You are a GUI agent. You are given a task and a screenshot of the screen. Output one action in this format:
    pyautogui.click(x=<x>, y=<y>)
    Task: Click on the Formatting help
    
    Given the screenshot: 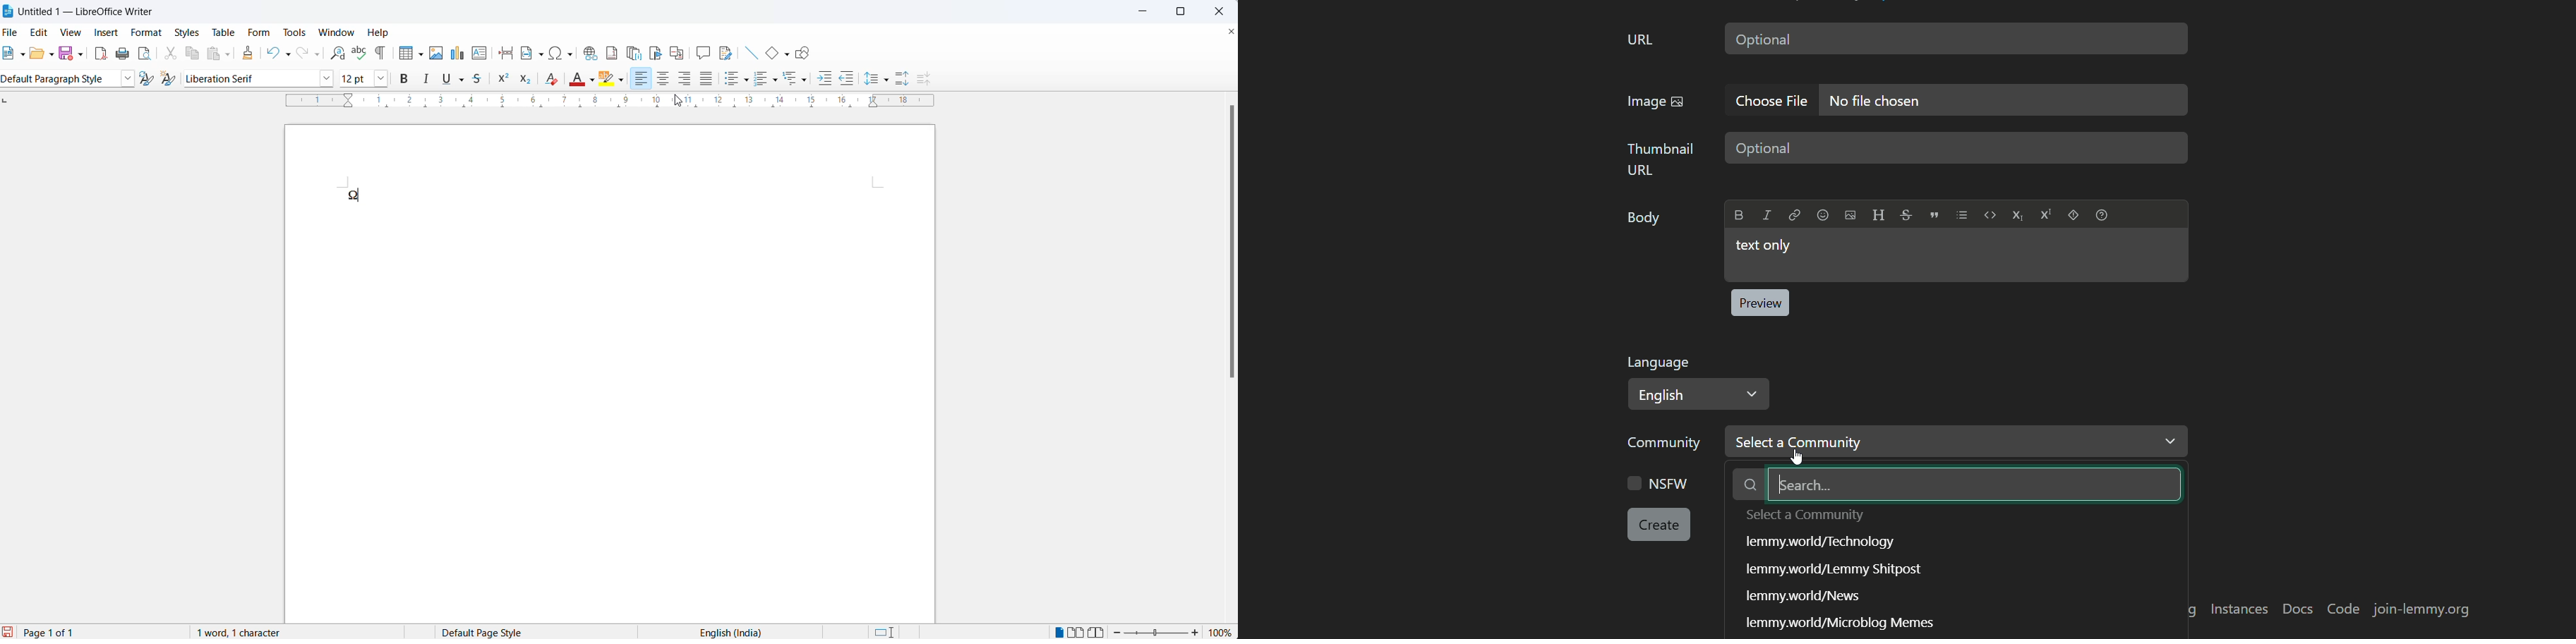 What is the action you would take?
    pyautogui.click(x=2102, y=214)
    